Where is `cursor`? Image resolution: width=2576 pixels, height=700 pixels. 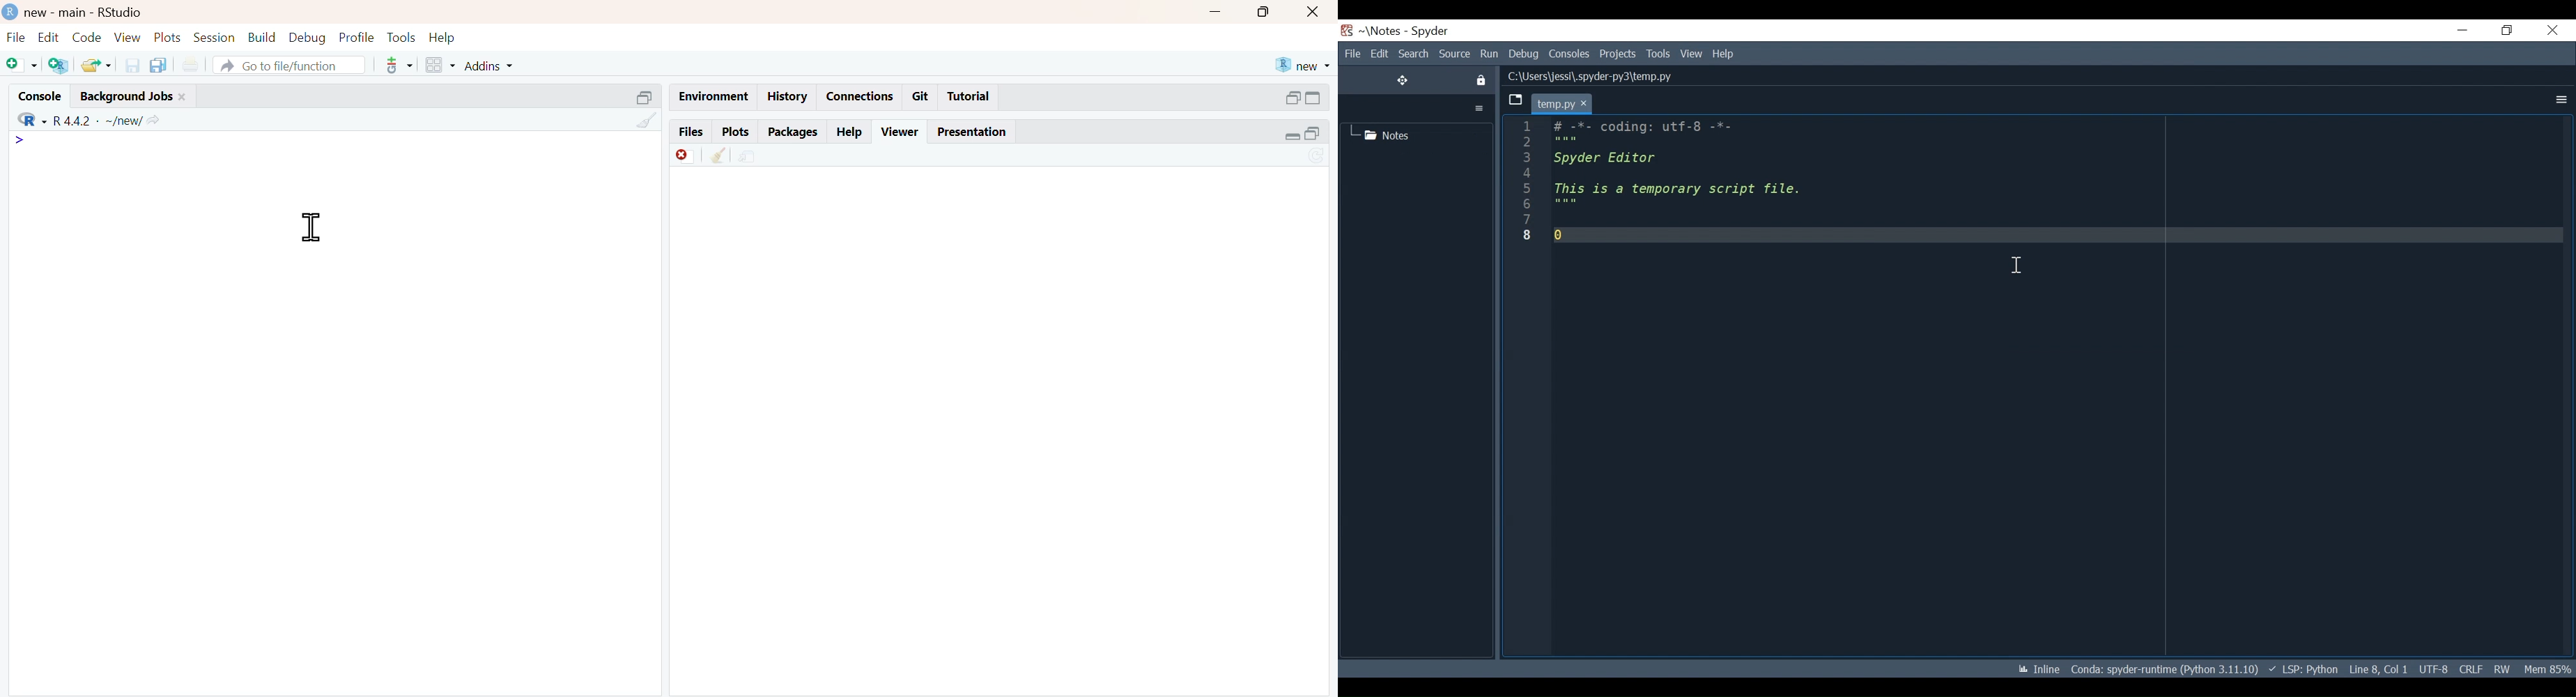
cursor is located at coordinates (313, 228).